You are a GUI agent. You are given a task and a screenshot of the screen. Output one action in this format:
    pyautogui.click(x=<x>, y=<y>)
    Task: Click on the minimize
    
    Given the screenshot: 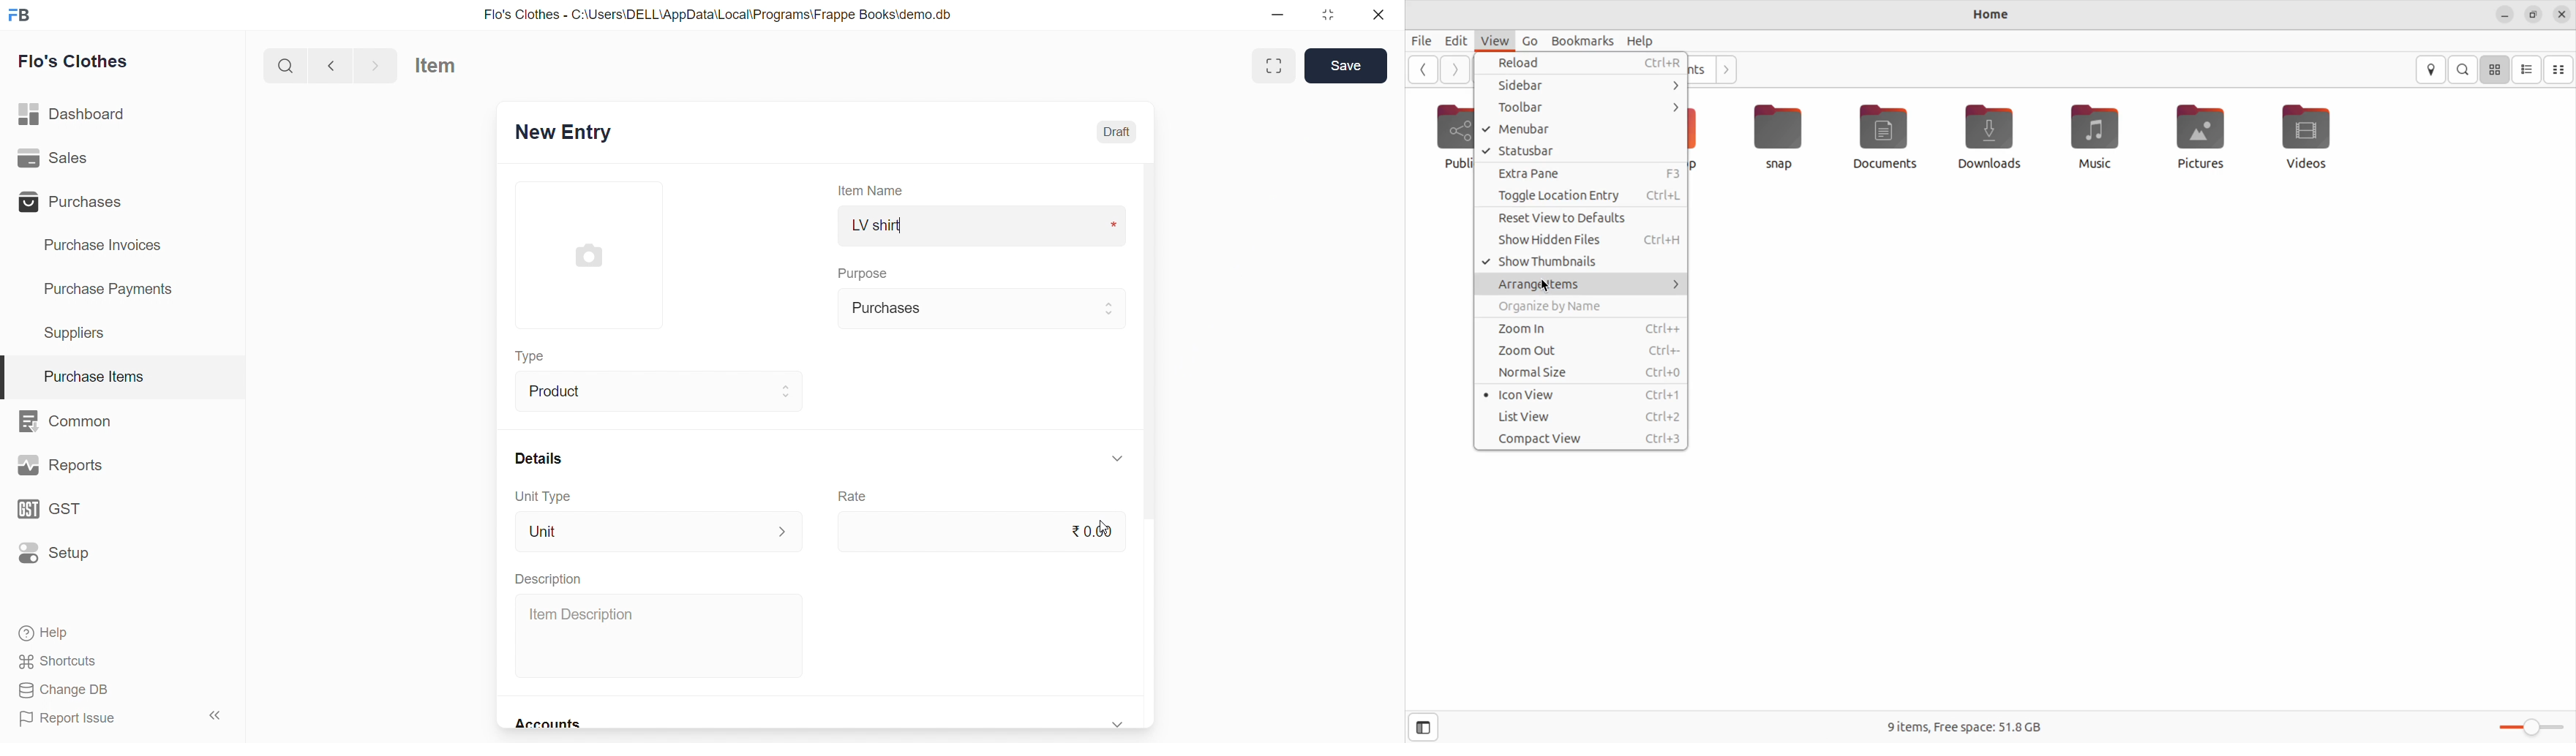 What is the action you would take?
    pyautogui.click(x=2507, y=14)
    